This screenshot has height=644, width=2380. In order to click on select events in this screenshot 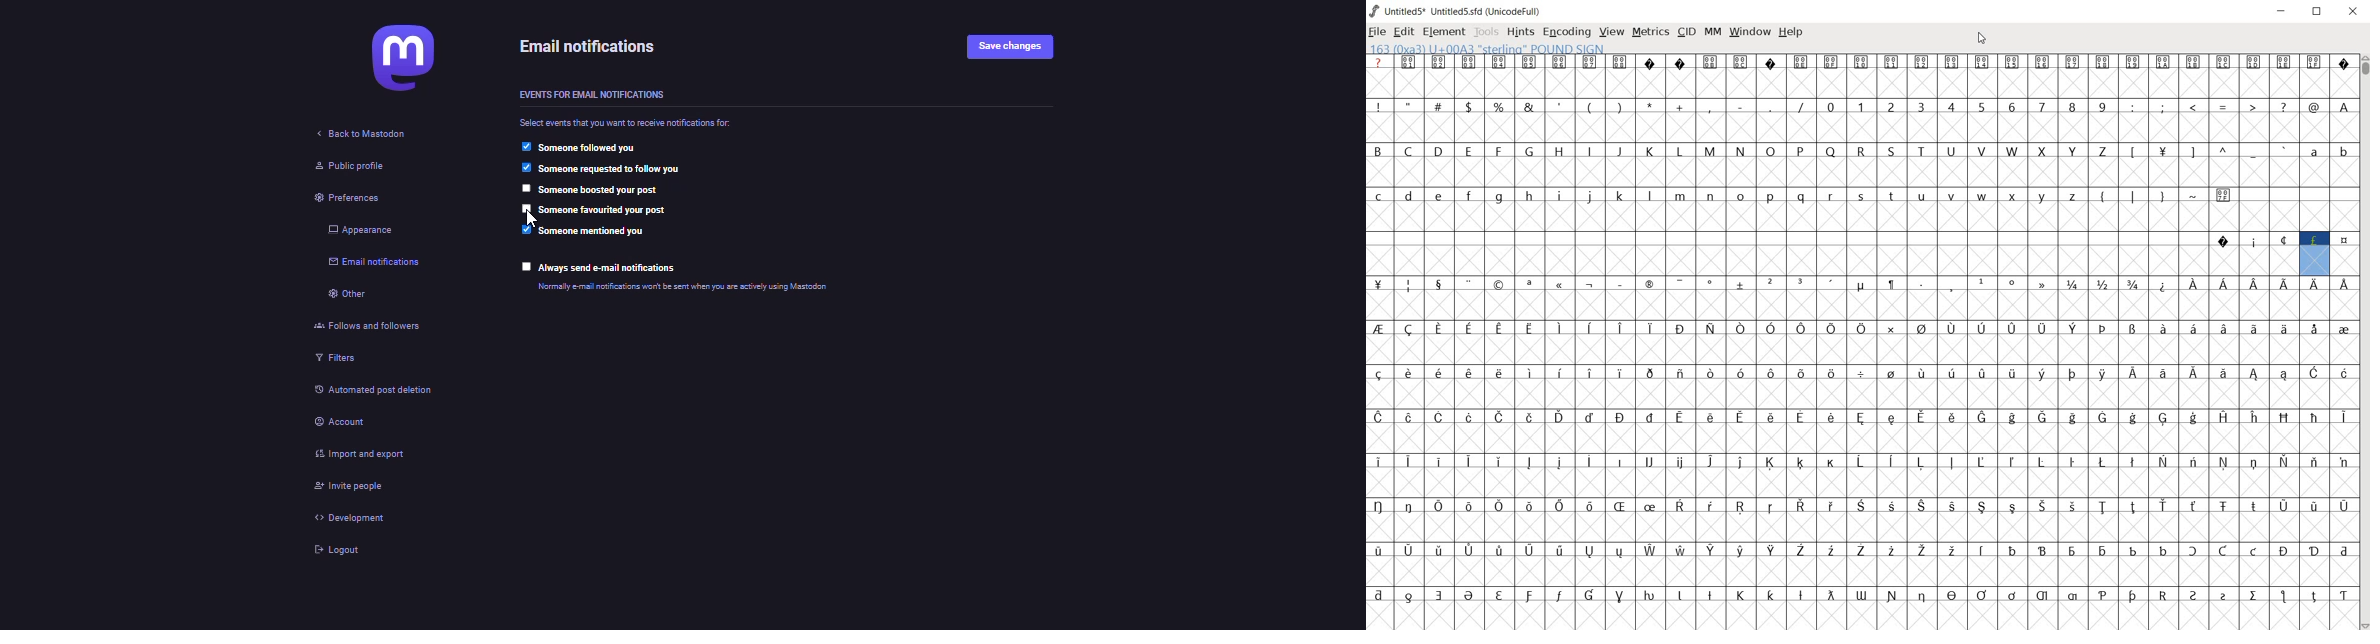, I will do `click(629, 122)`.